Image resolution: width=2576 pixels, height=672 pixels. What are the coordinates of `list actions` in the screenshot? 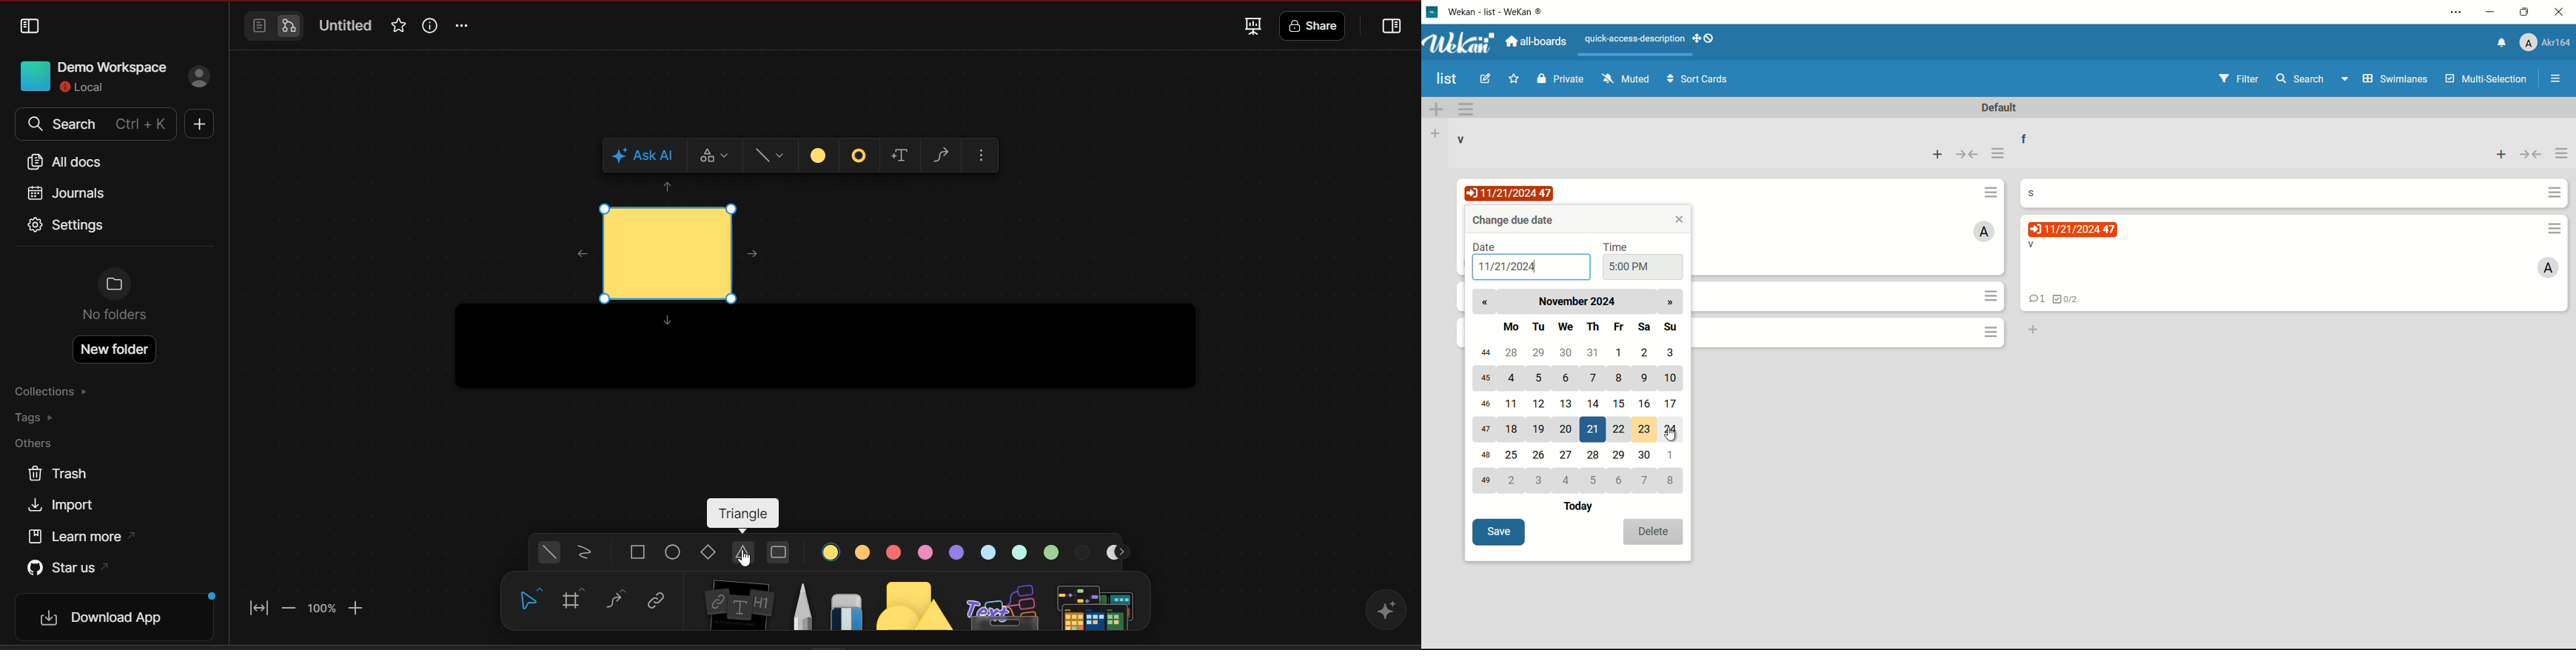 It's located at (2563, 155).